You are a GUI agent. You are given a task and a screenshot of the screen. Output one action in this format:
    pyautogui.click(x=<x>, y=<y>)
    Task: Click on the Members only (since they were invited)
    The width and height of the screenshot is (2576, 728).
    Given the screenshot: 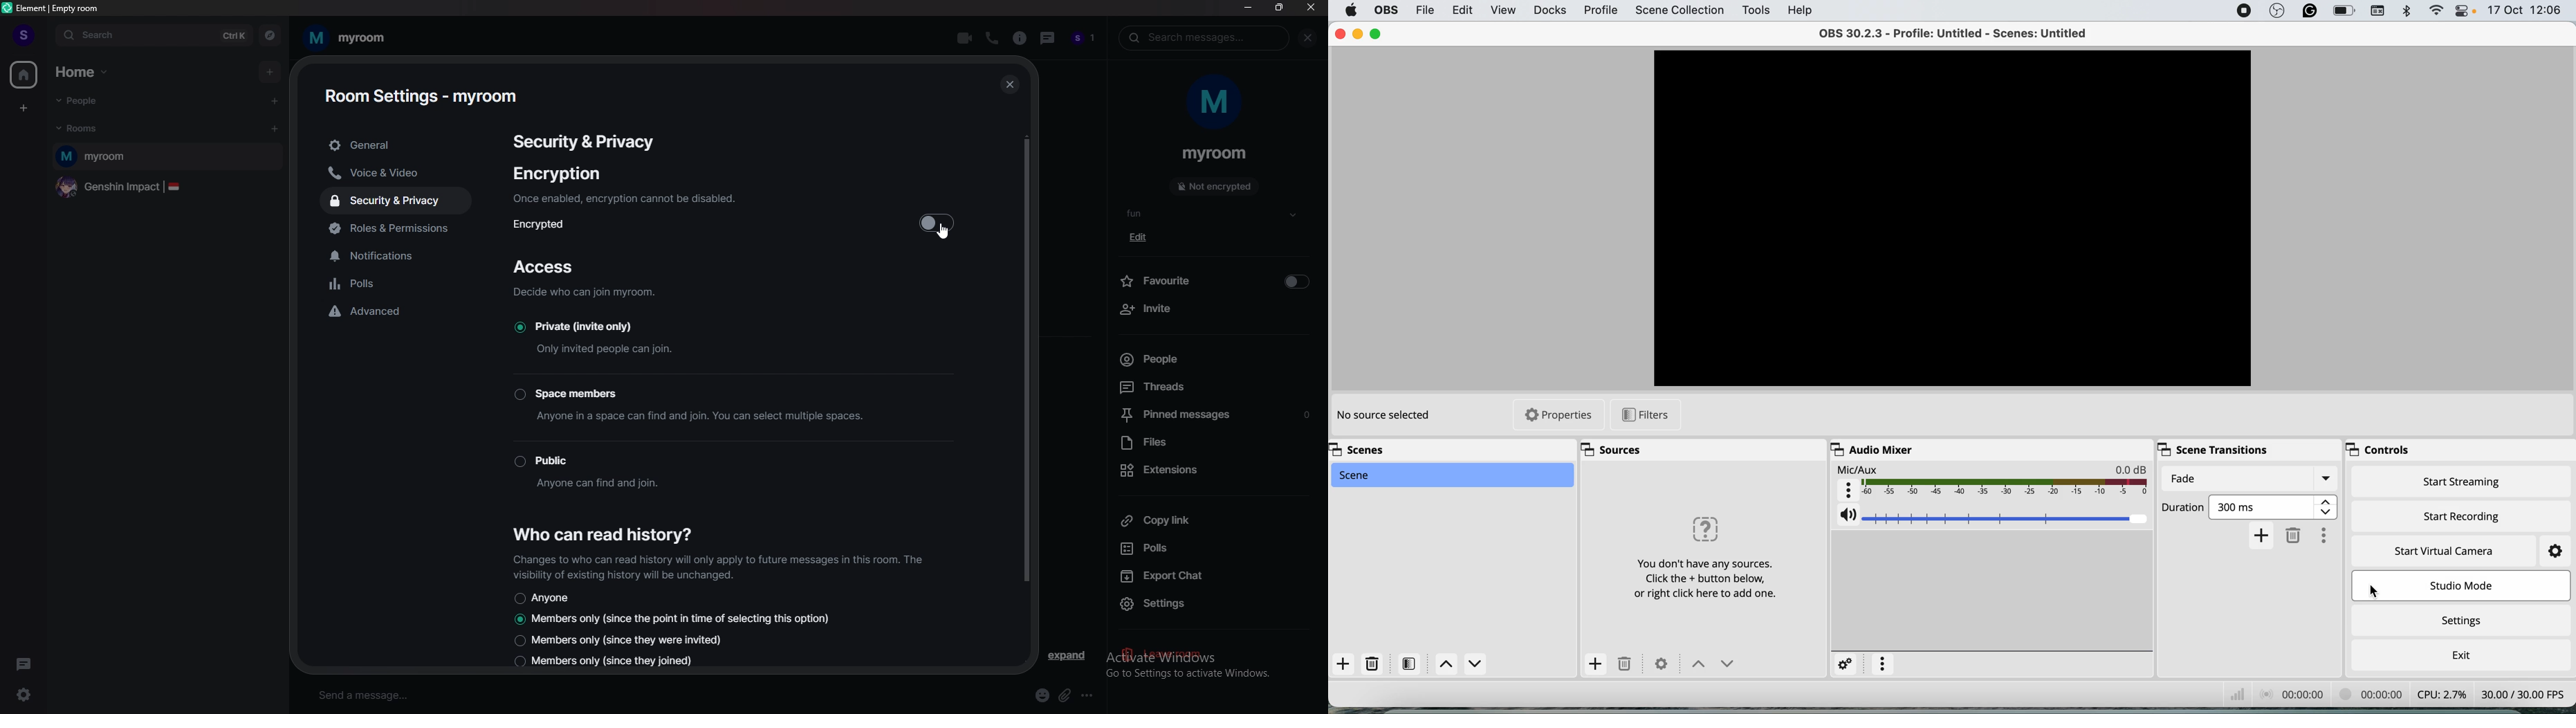 What is the action you would take?
    pyautogui.click(x=617, y=640)
    